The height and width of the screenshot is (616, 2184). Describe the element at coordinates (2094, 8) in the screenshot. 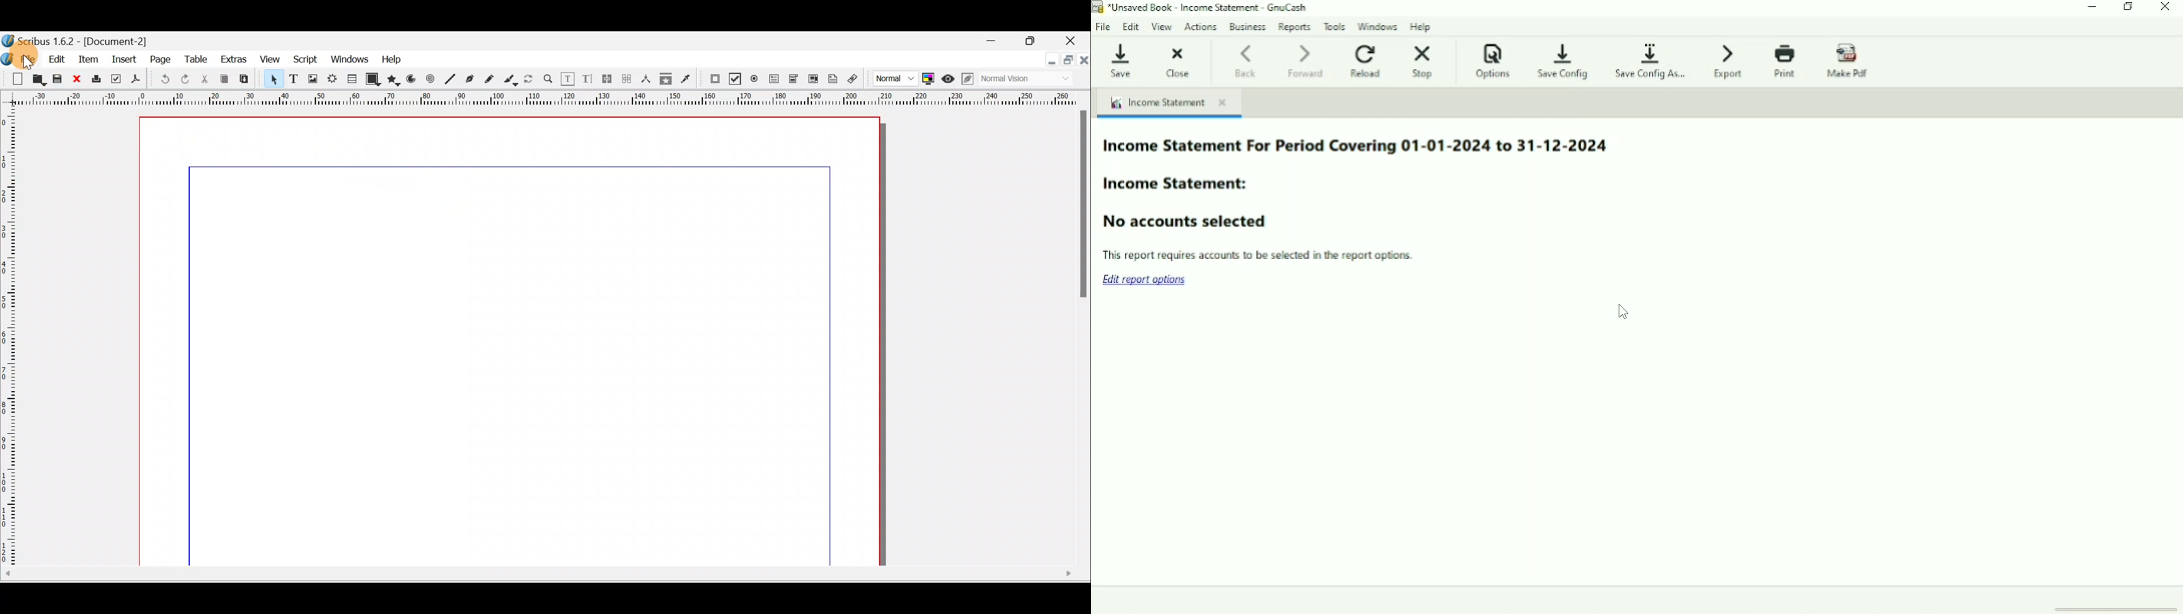

I see `Minimize` at that location.